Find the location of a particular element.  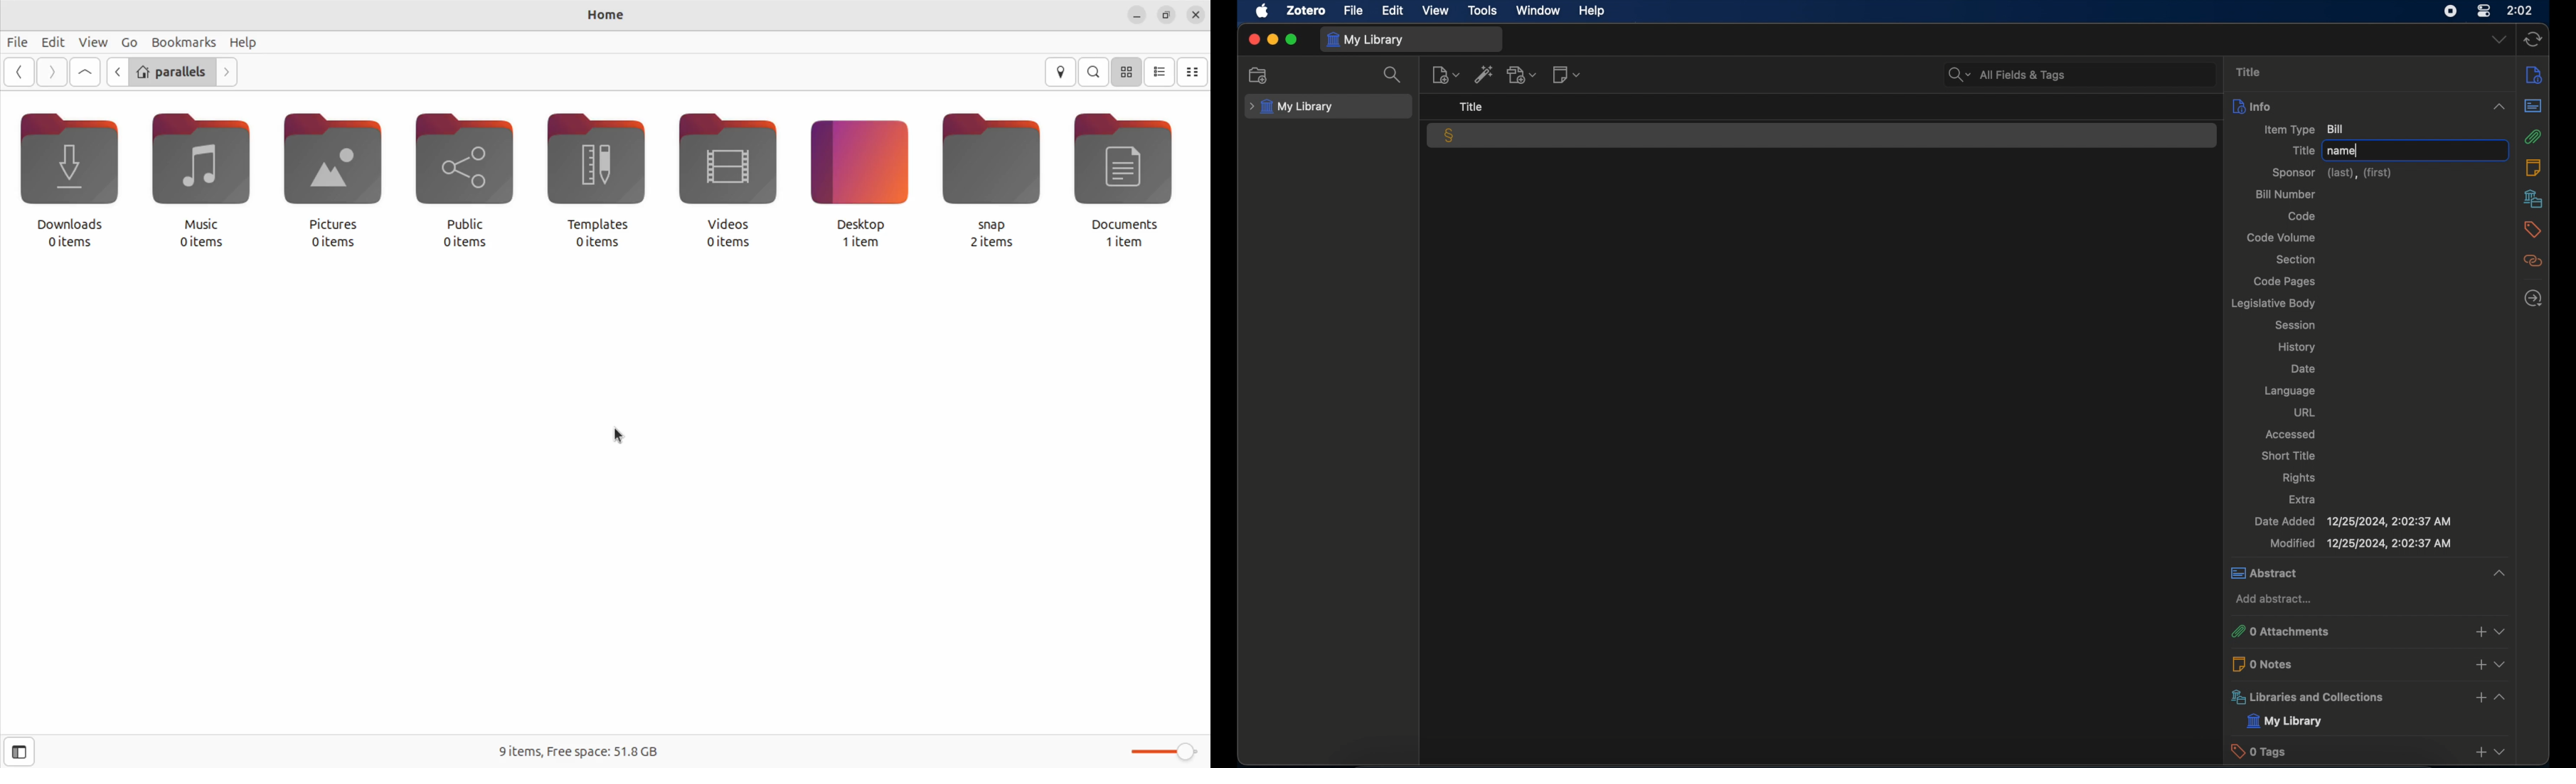

window is located at coordinates (1539, 11).